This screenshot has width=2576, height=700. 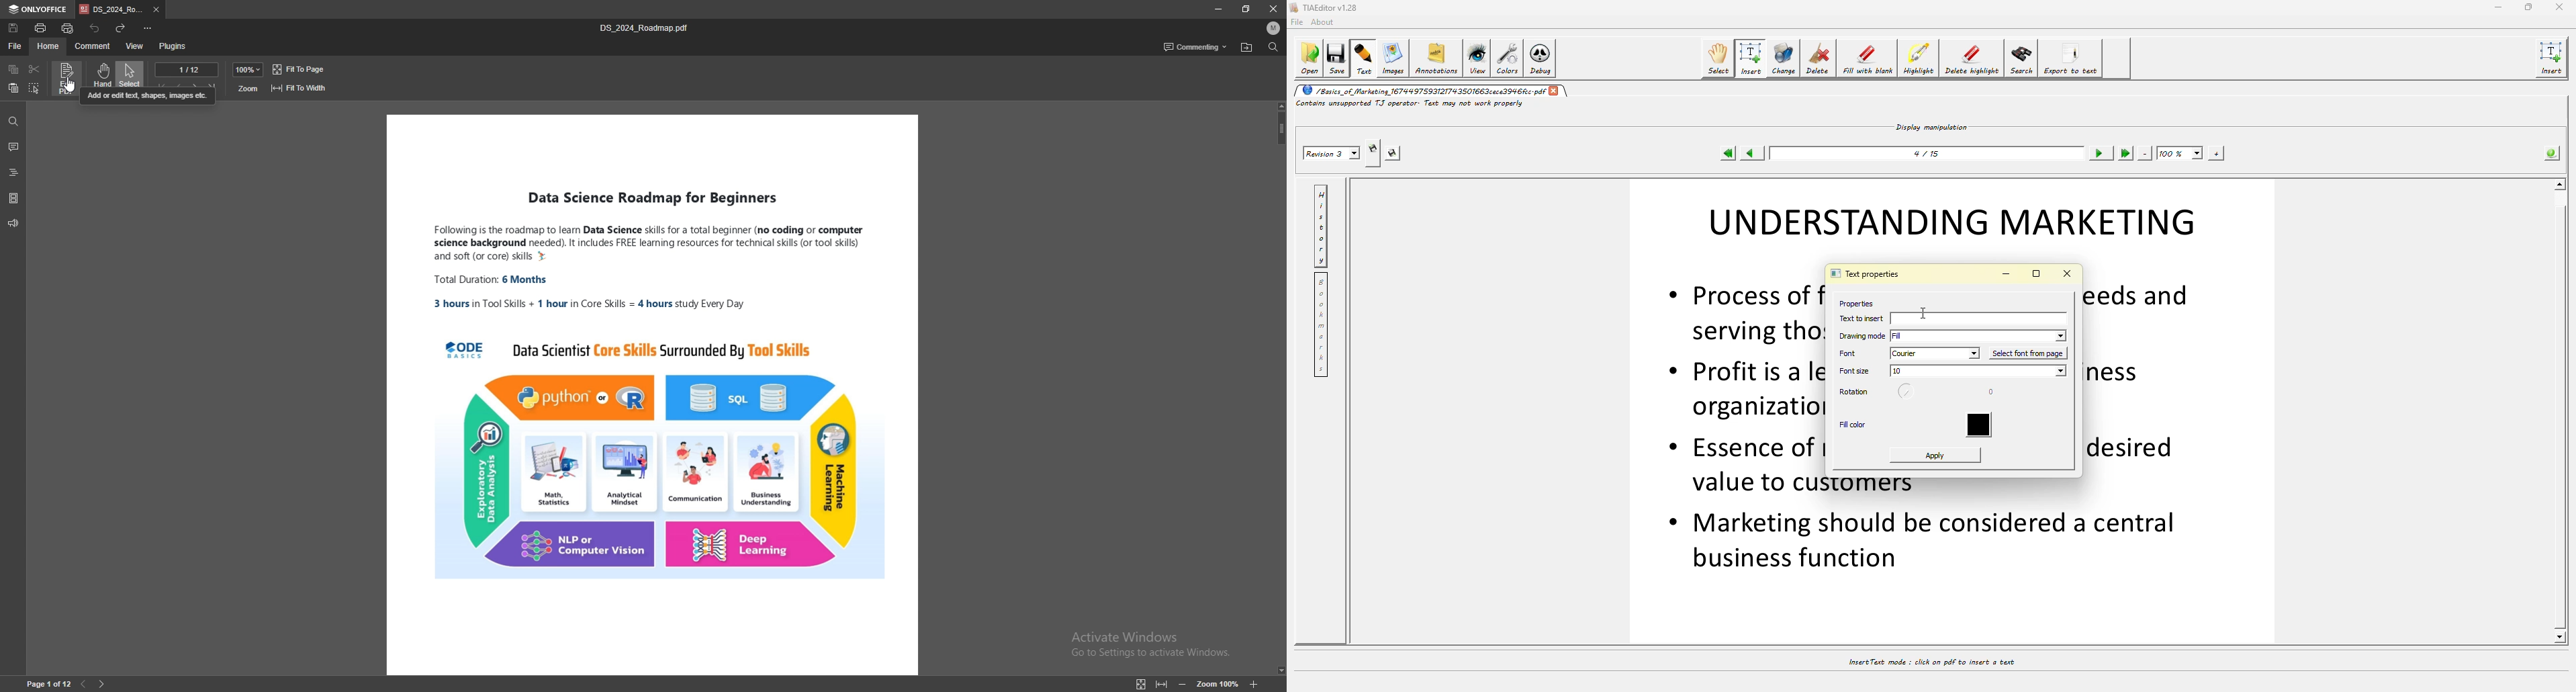 I want to click on Activate Windows
Go to Settings to activate Windows., so click(x=1156, y=644).